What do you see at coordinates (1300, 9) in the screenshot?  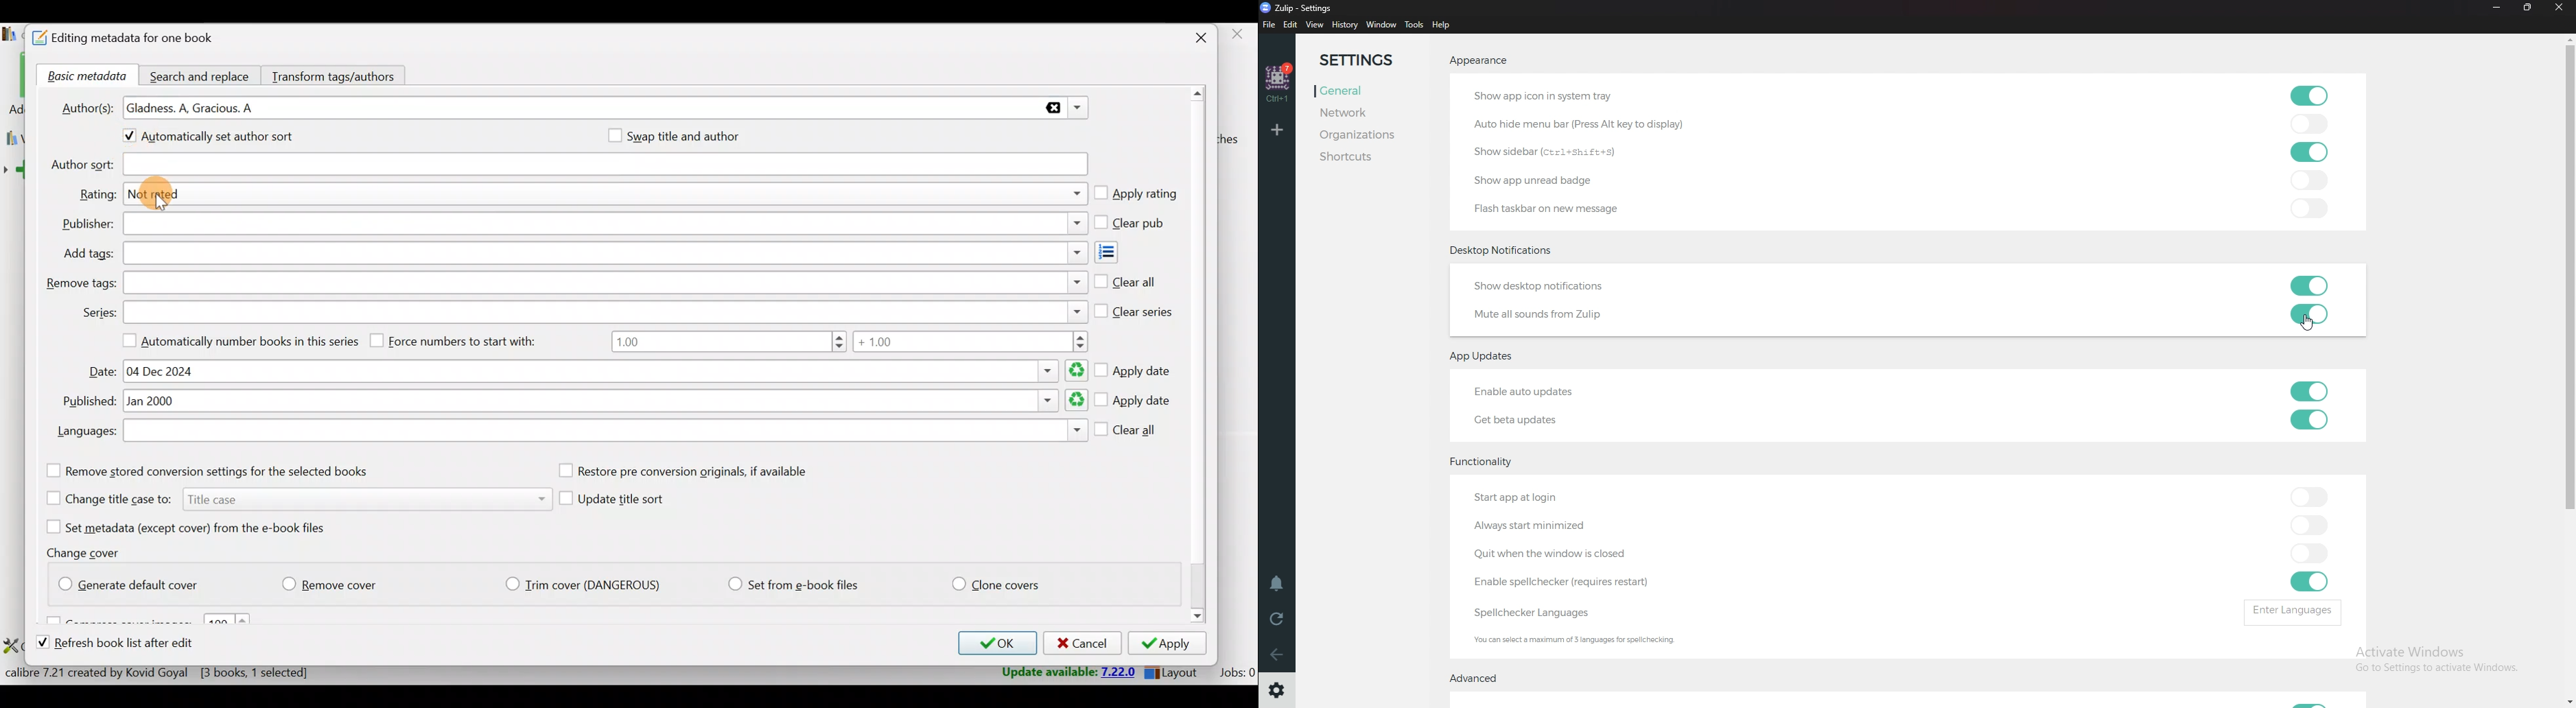 I see `title` at bounding box center [1300, 9].